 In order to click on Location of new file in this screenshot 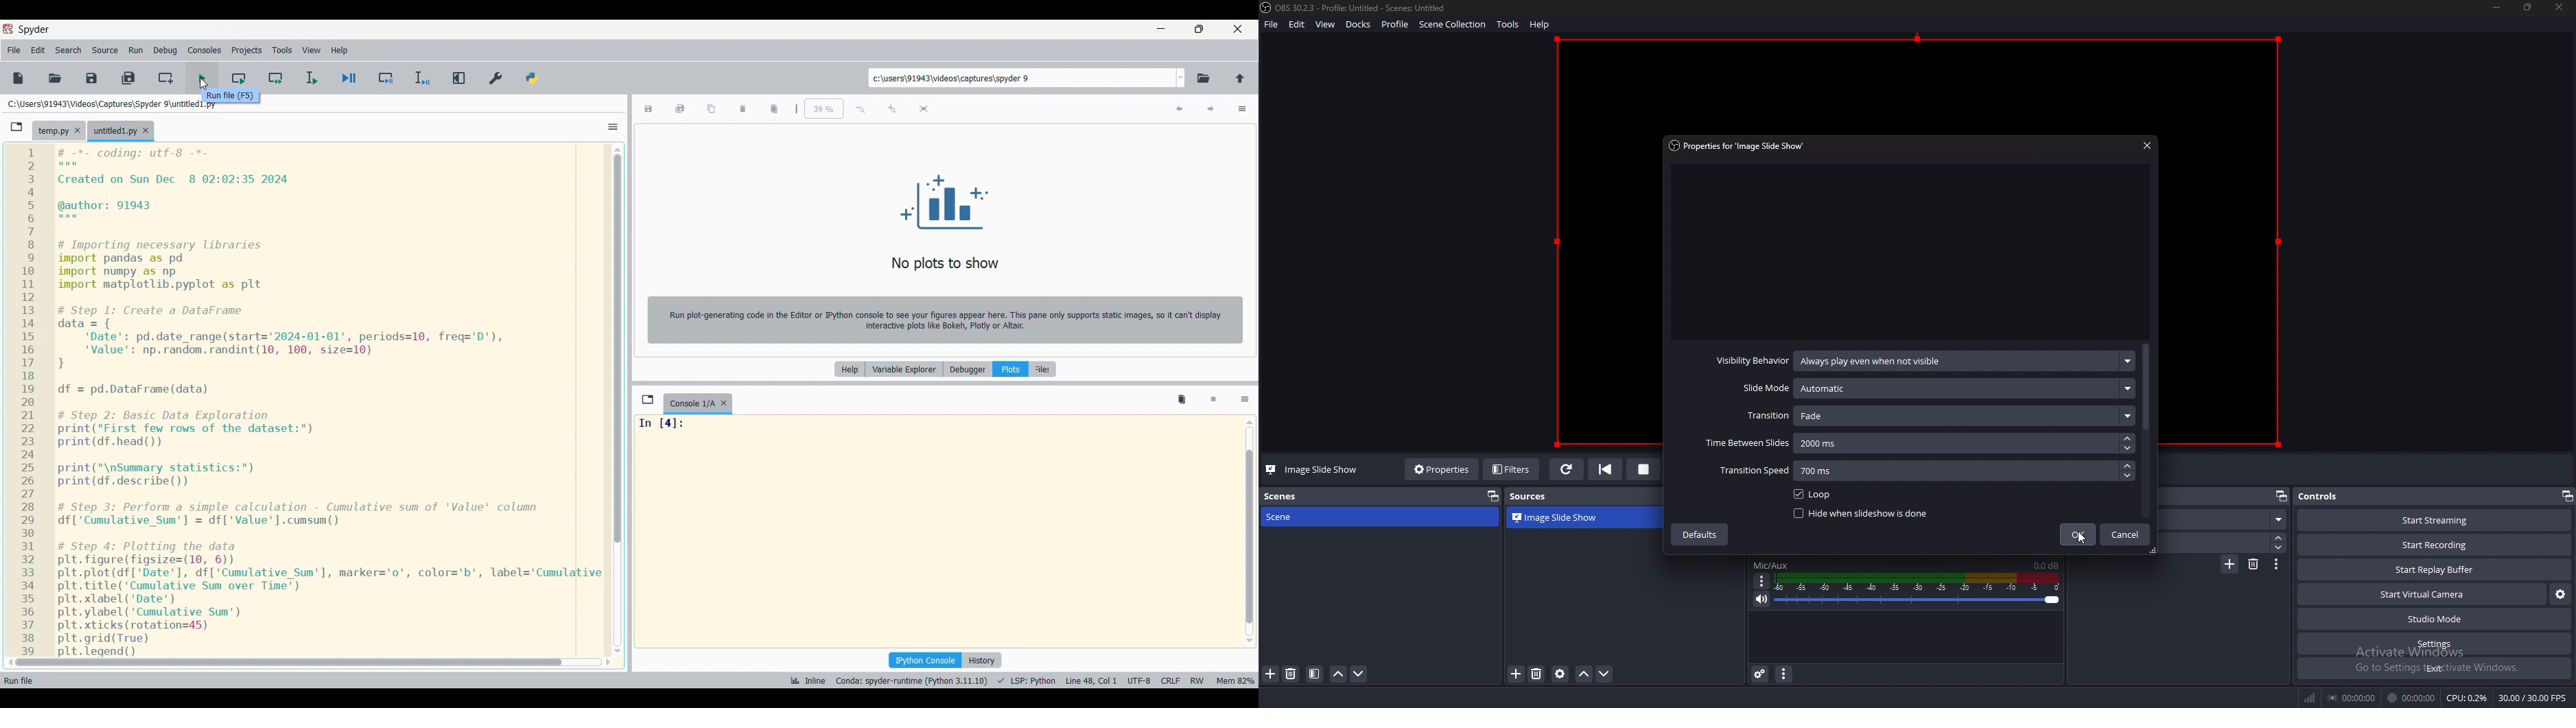, I will do `click(103, 104)`.